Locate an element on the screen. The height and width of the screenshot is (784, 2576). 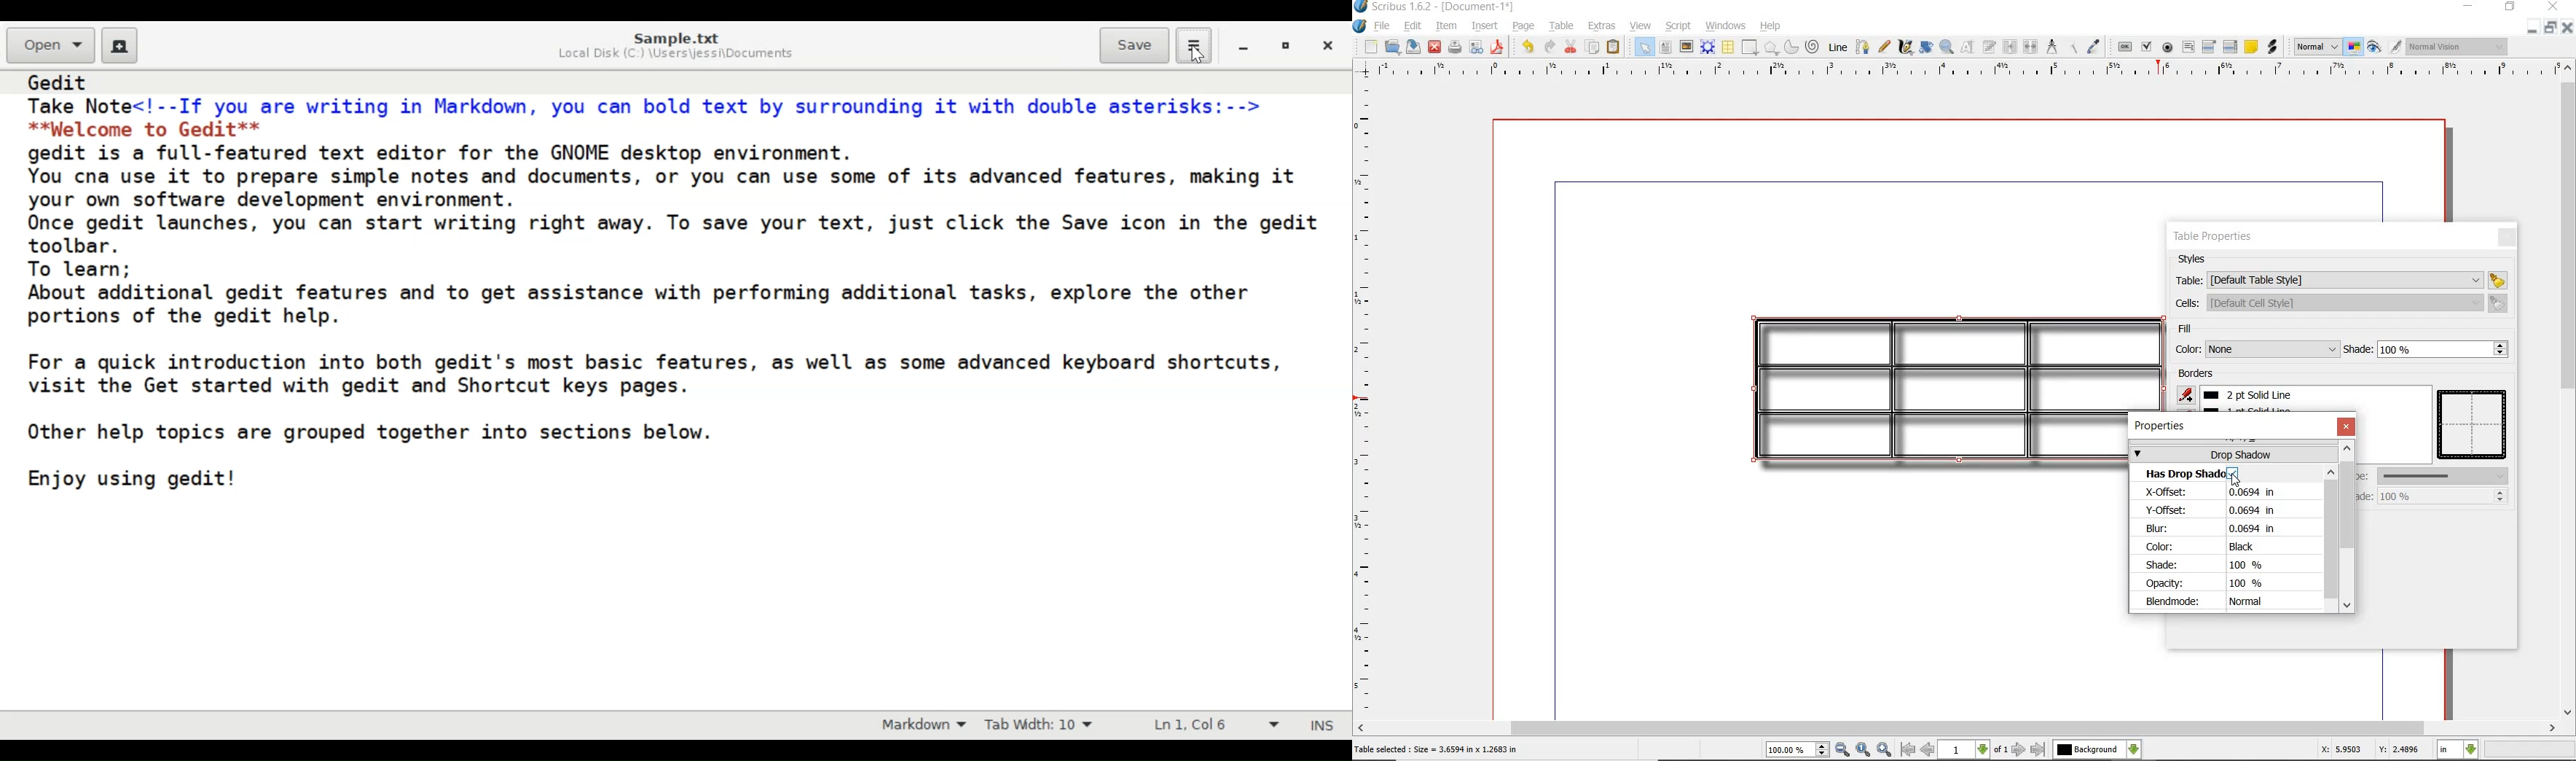
CLOSE is located at coordinates (2553, 7).